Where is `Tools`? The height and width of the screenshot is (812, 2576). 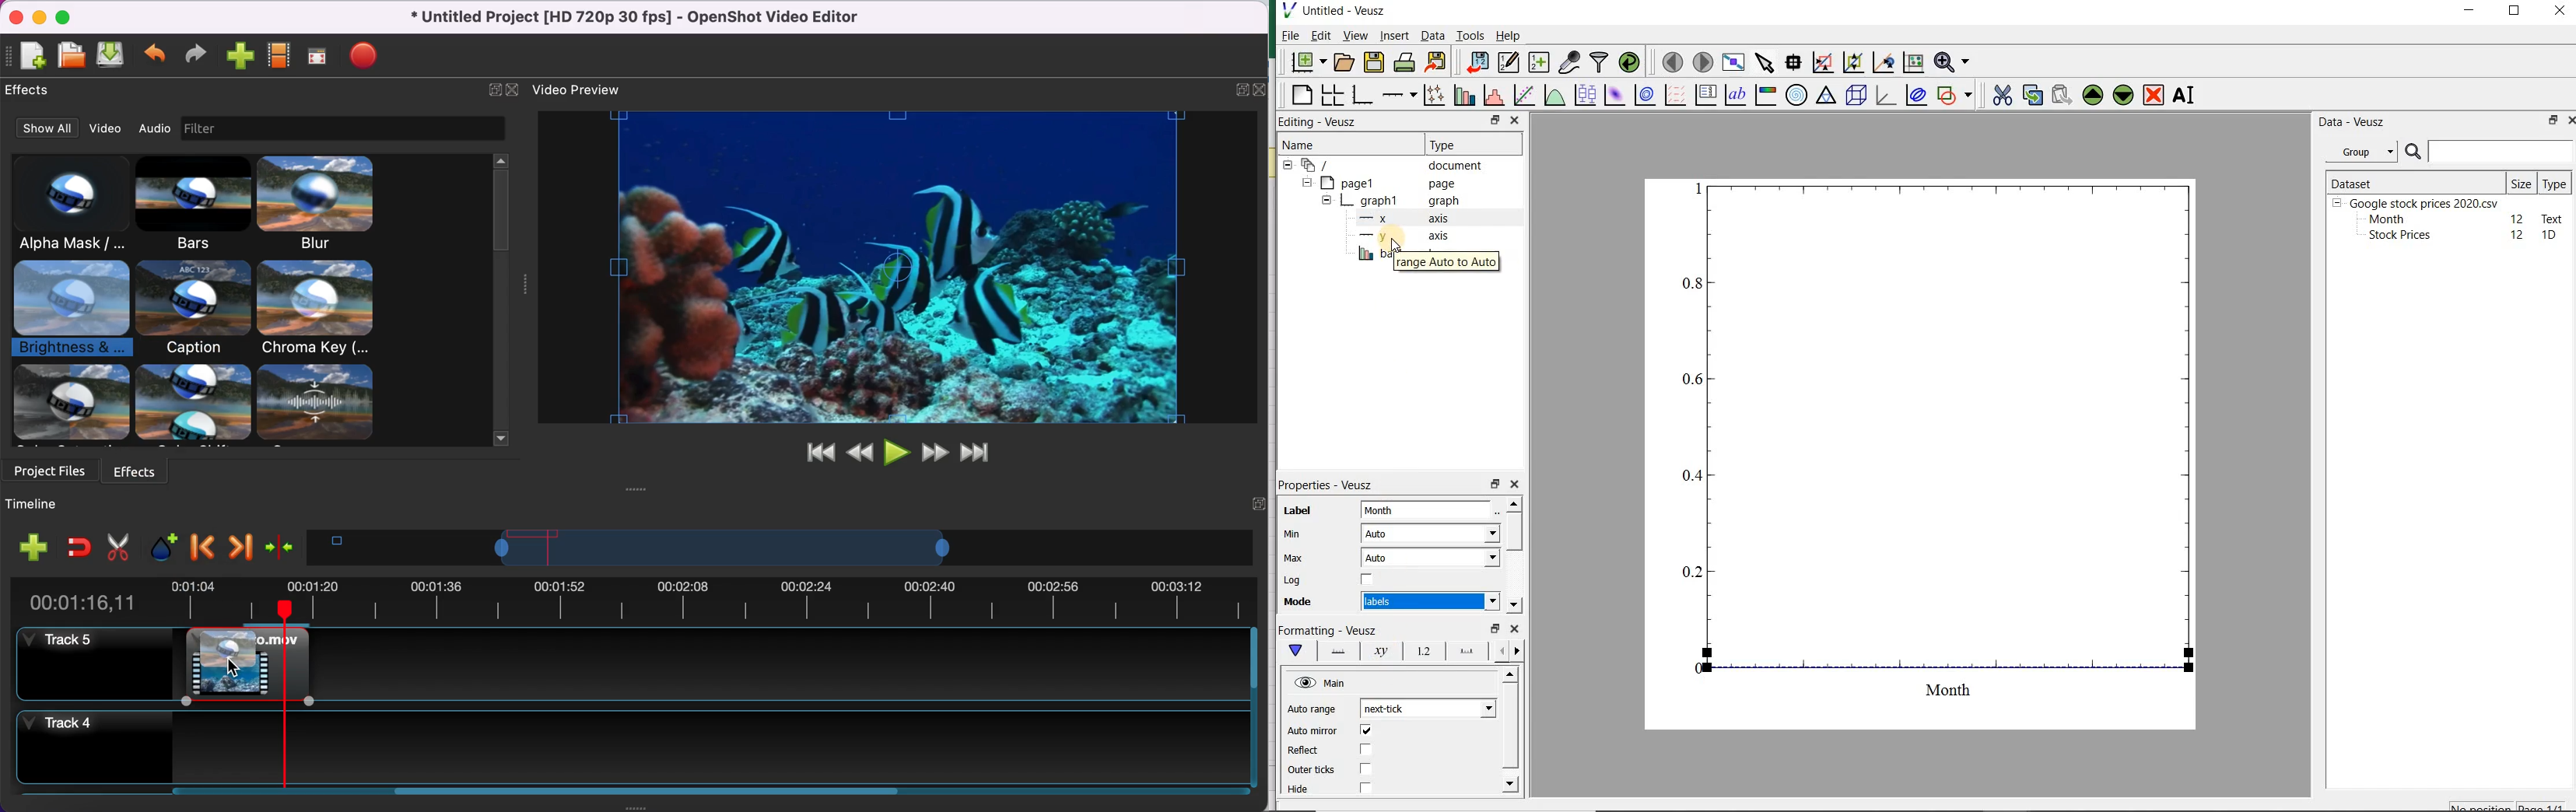
Tools is located at coordinates (1470, 36).